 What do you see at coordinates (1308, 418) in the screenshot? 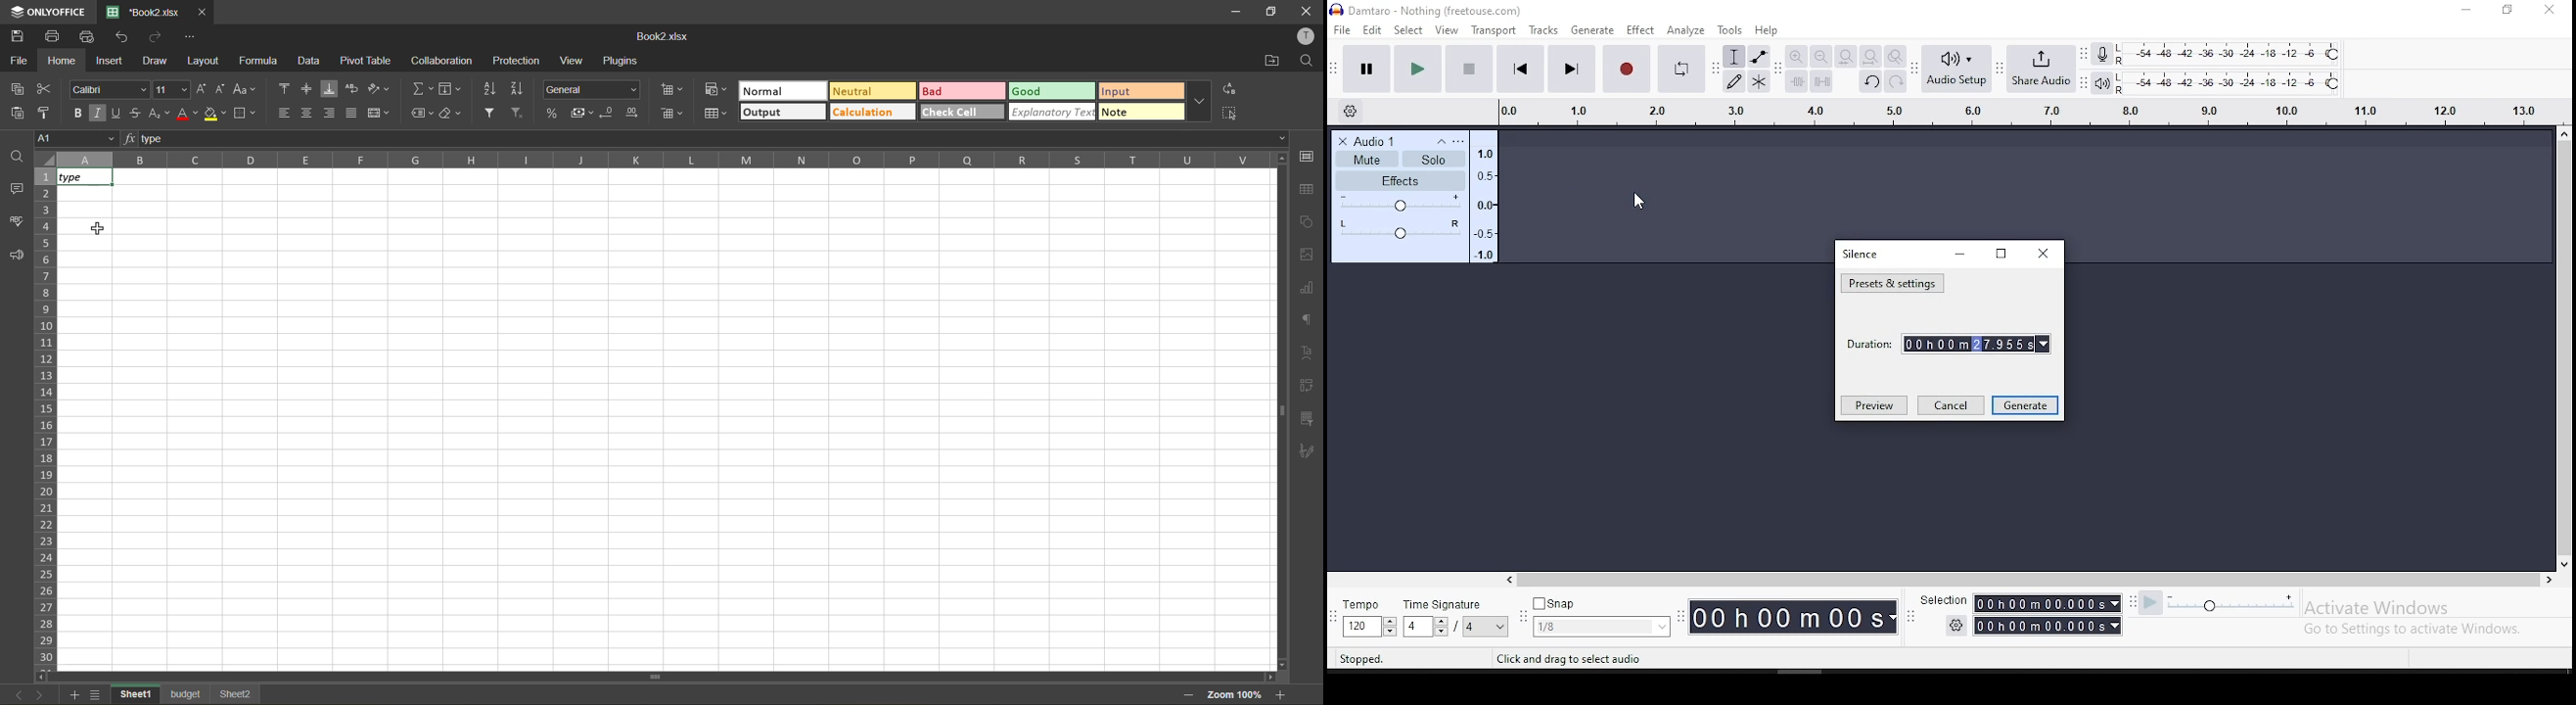
I see `slicer` at bounding box center [1308, 418].